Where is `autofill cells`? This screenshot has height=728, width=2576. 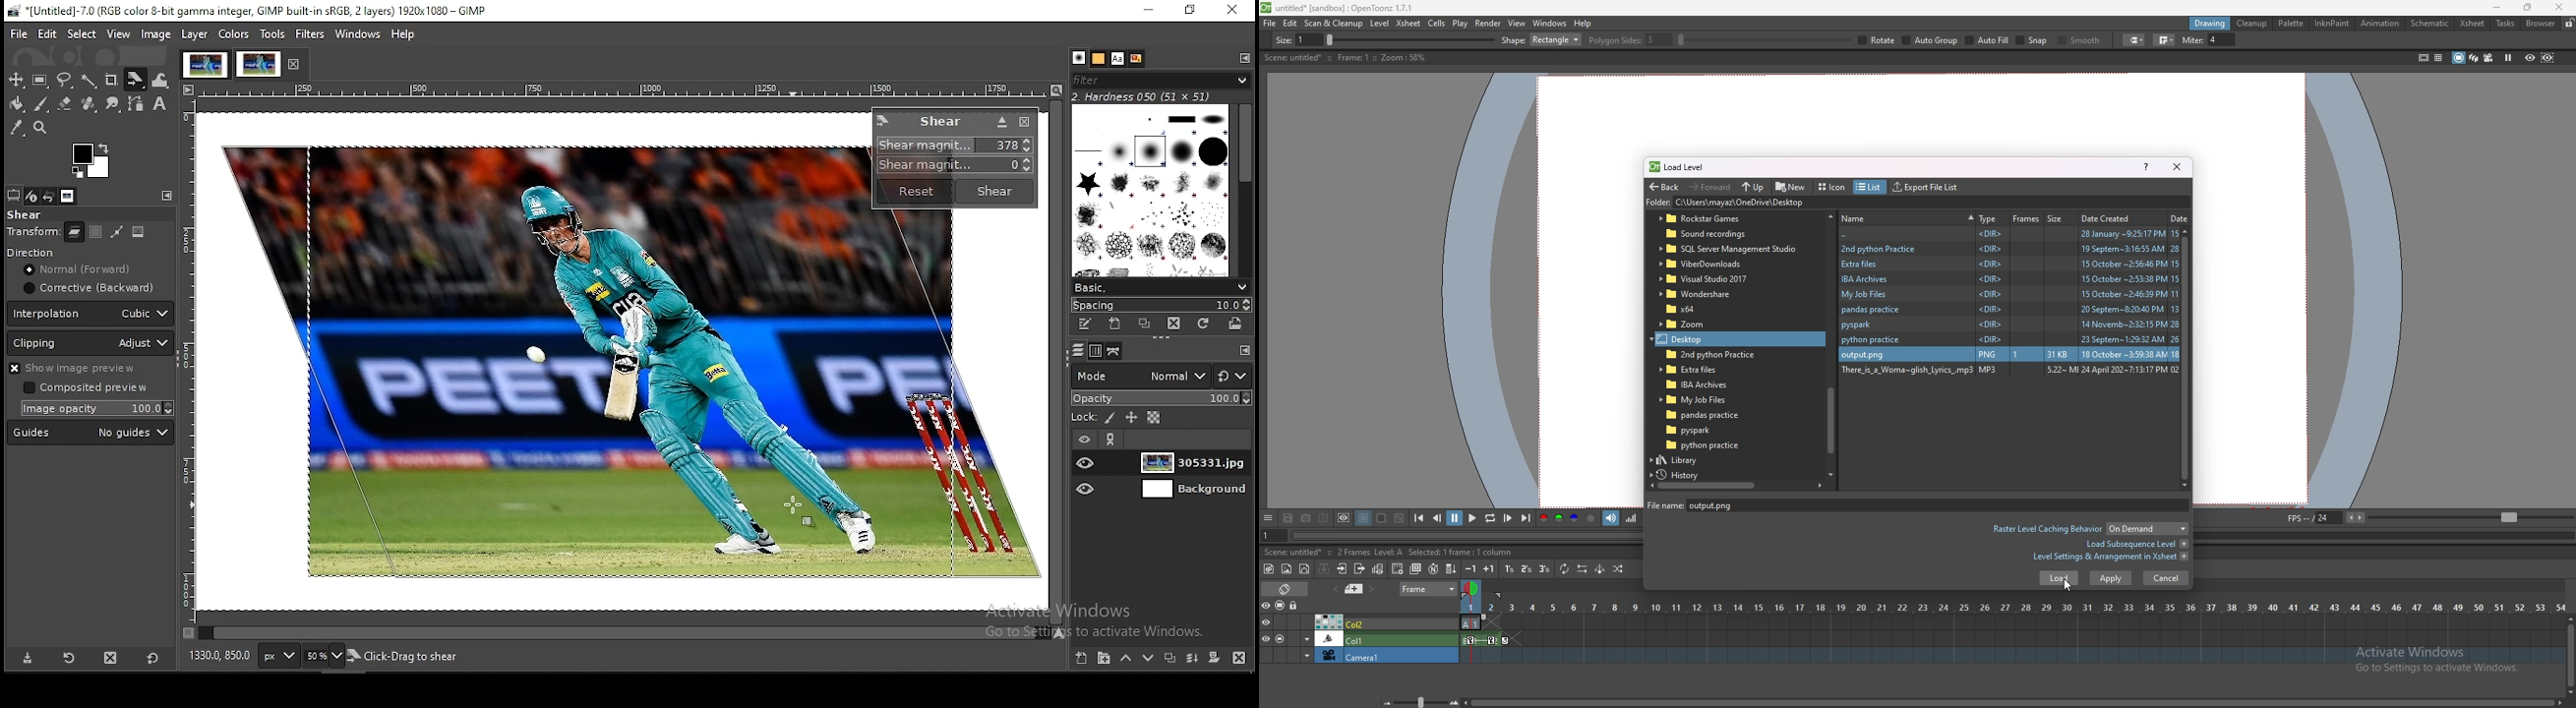 autofill cells is located at coordinates (1451, 569).